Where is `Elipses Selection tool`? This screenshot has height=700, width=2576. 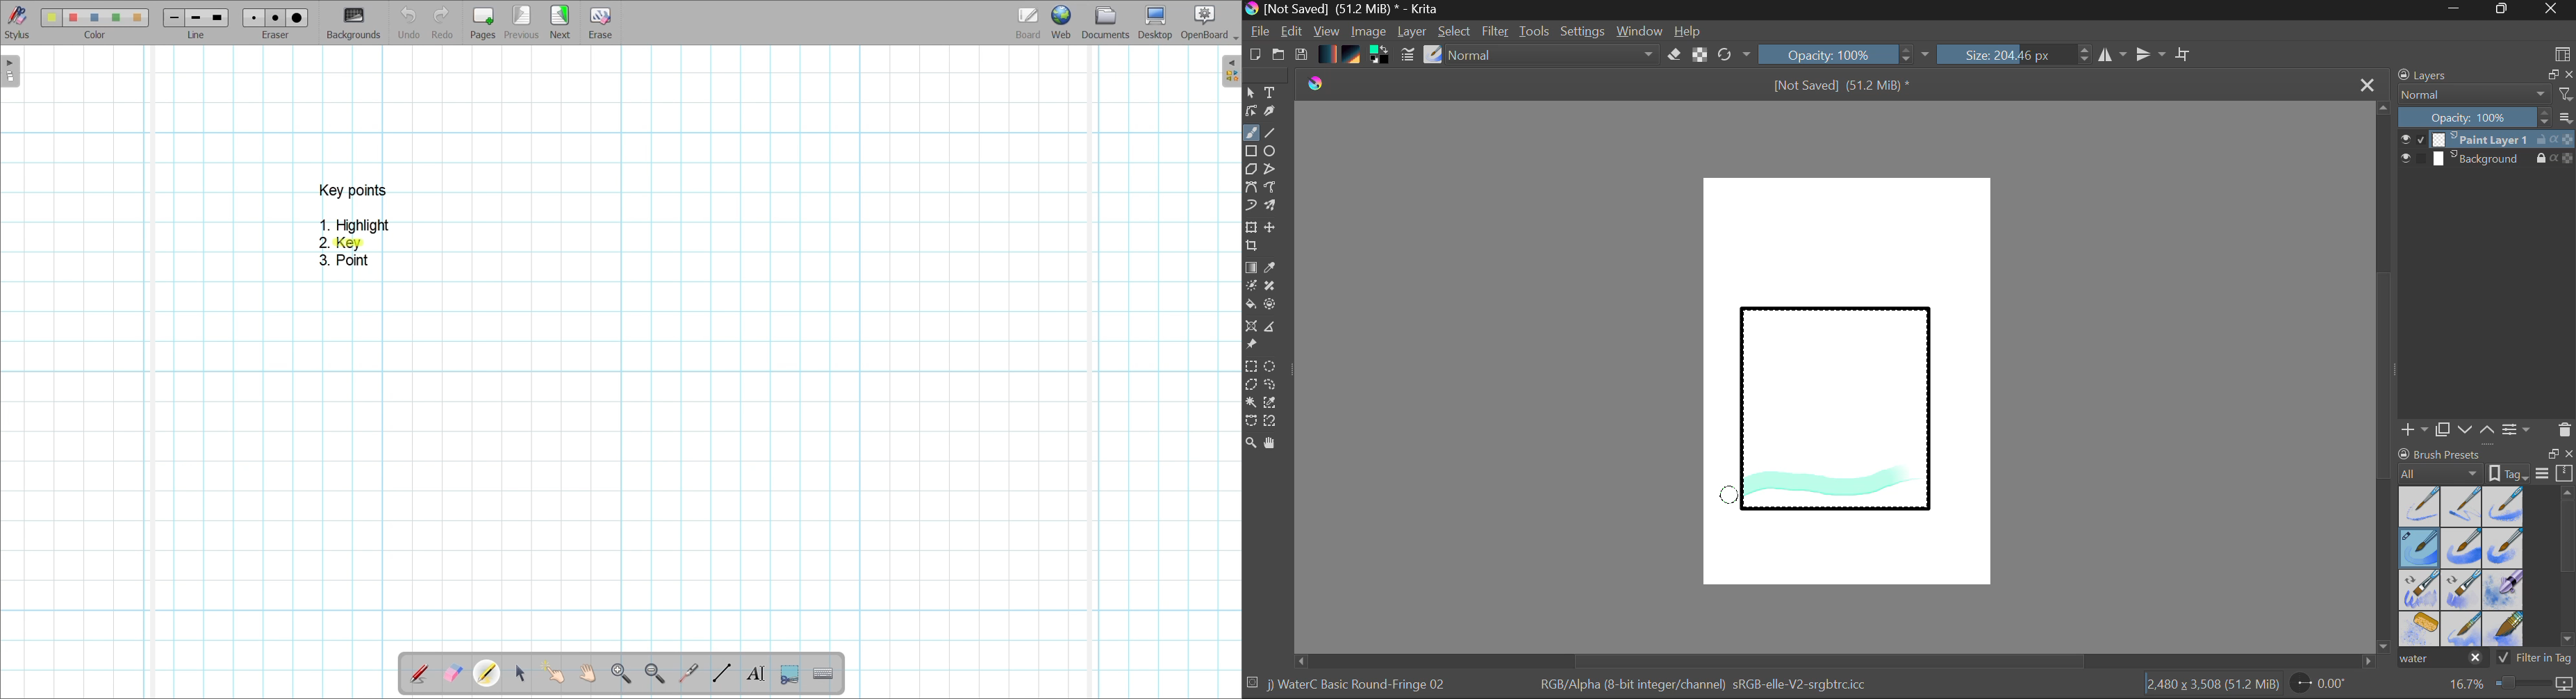
Elipses Selection tool is located at coordinates (1273, 368).